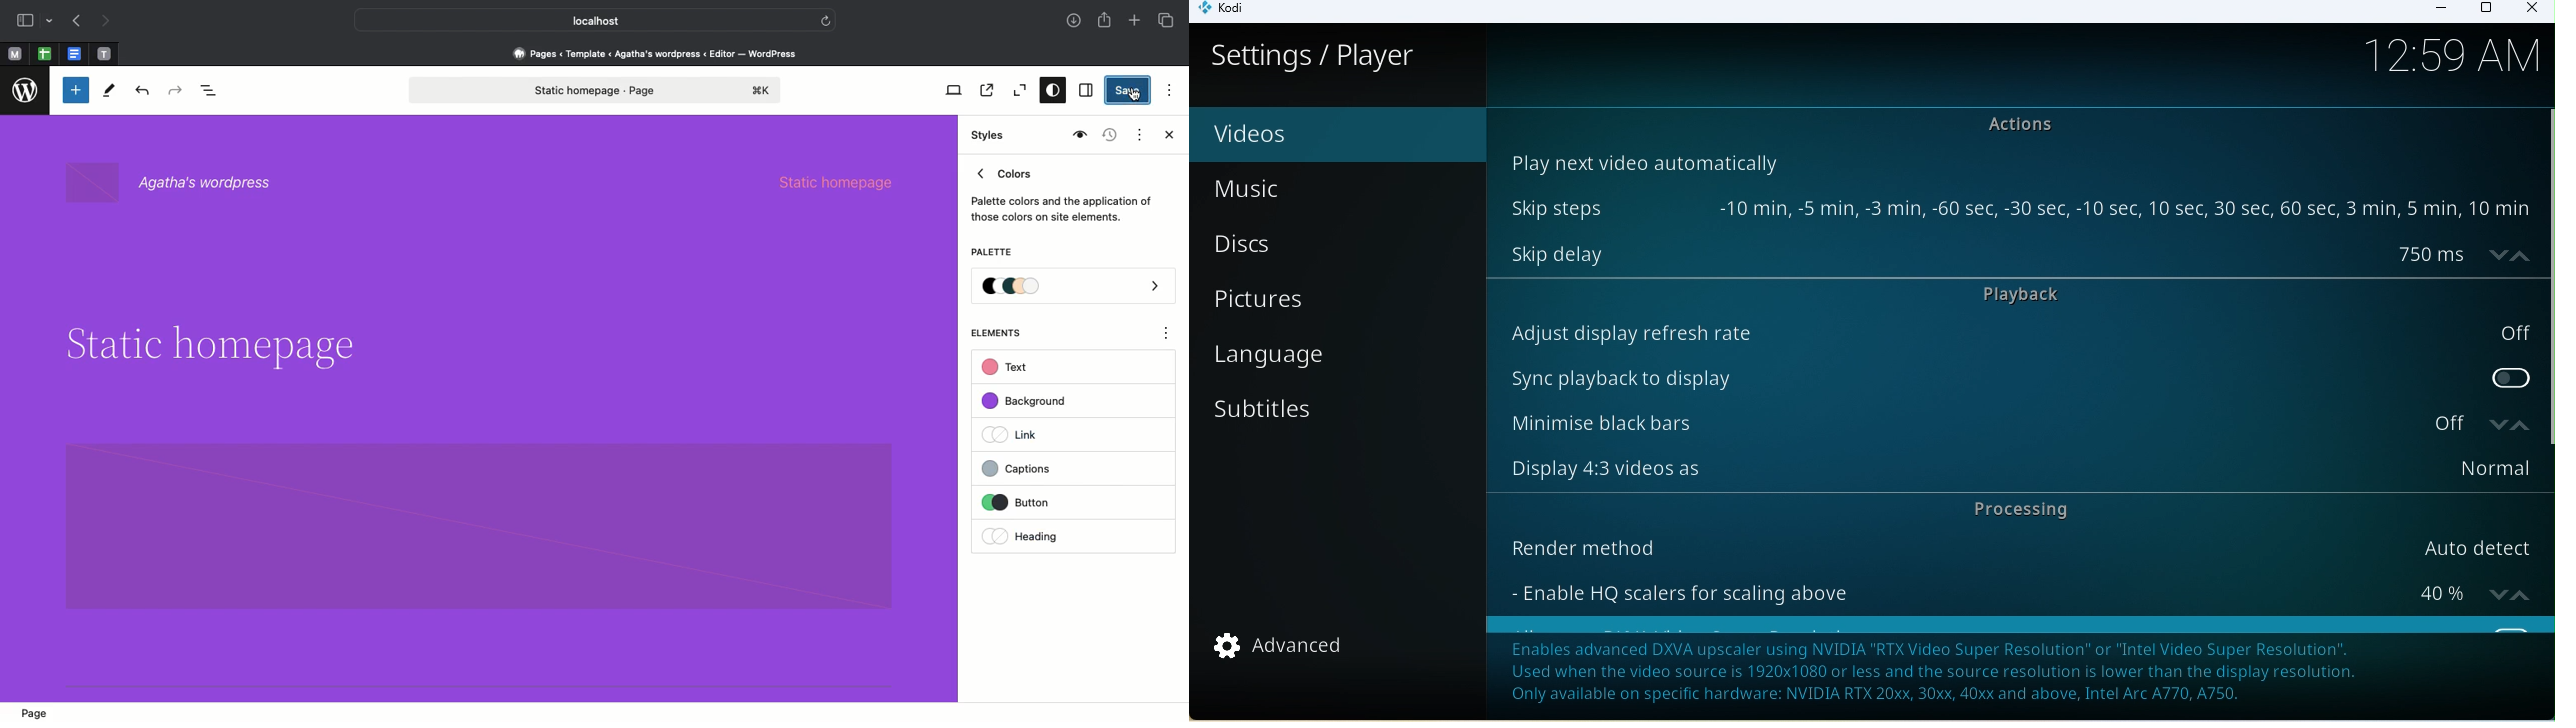 Image resolution: width=2576 pixels, height=728 pixels. What do you see at coordinates (1076, 22) in the screenshot?
I see `Downloads` at bounding box center [1076, 22].